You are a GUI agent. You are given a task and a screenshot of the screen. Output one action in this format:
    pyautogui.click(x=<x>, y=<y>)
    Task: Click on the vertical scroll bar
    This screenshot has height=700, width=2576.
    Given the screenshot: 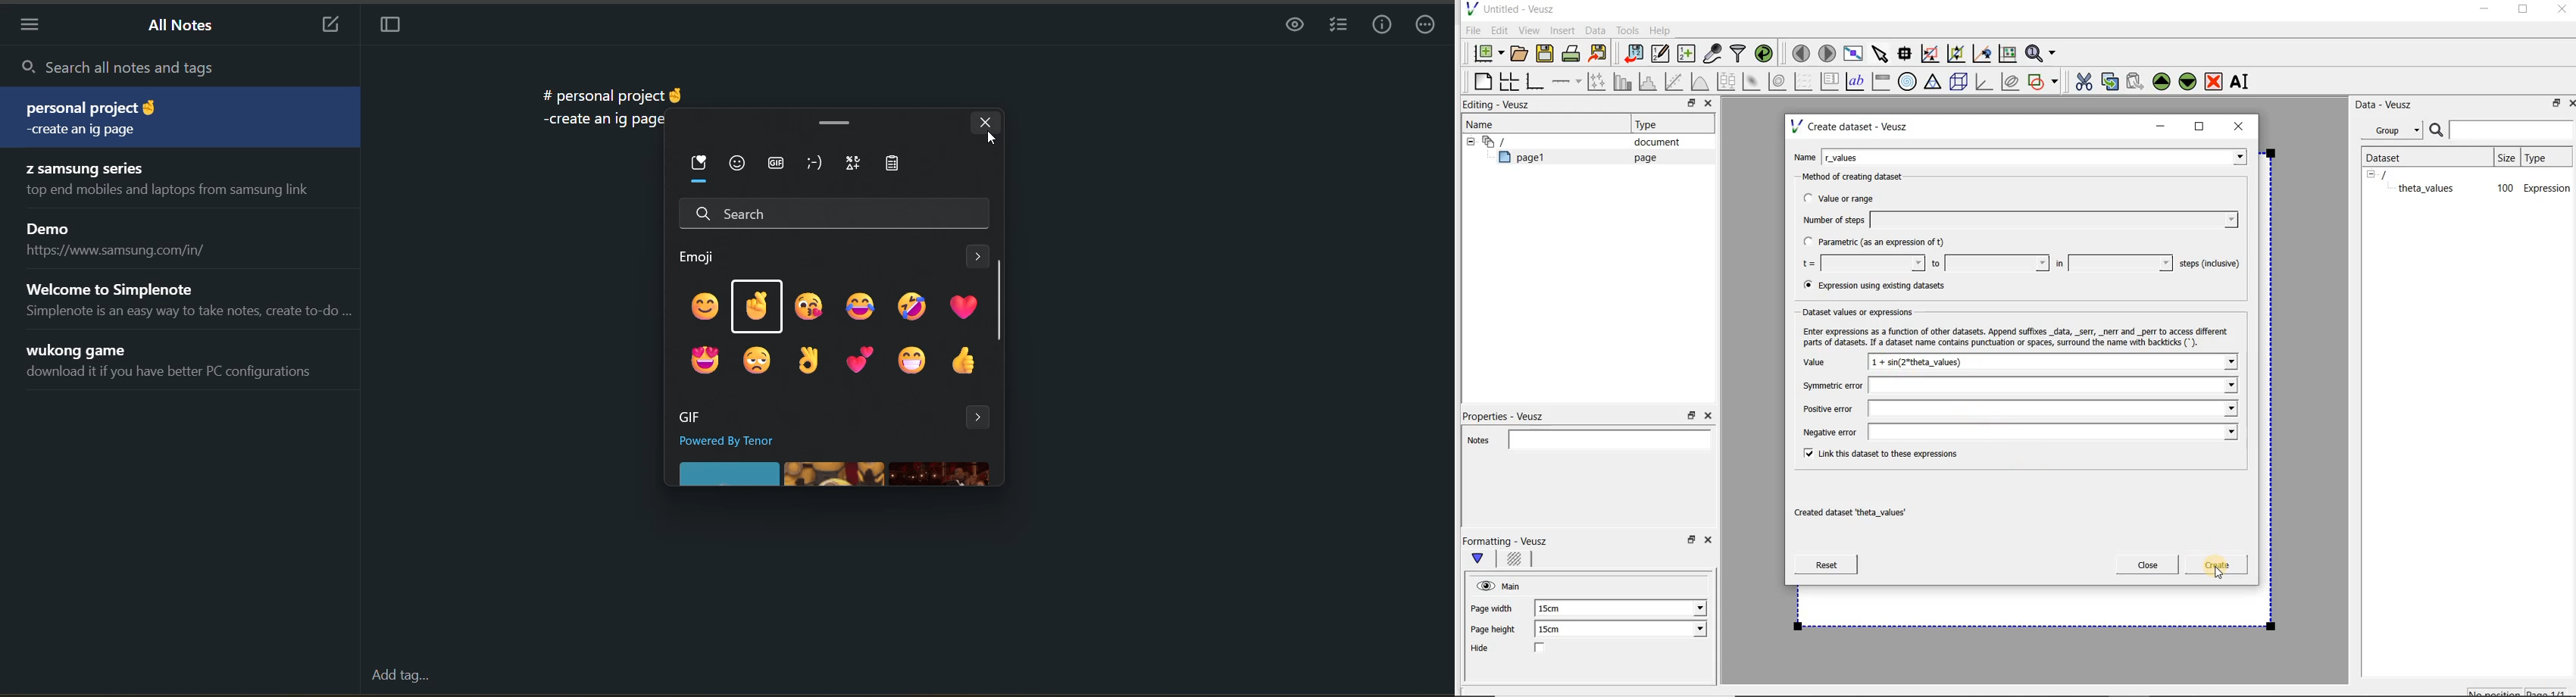 What is the action you would take?
    pyautogui.click(x=1000, y=299)
    